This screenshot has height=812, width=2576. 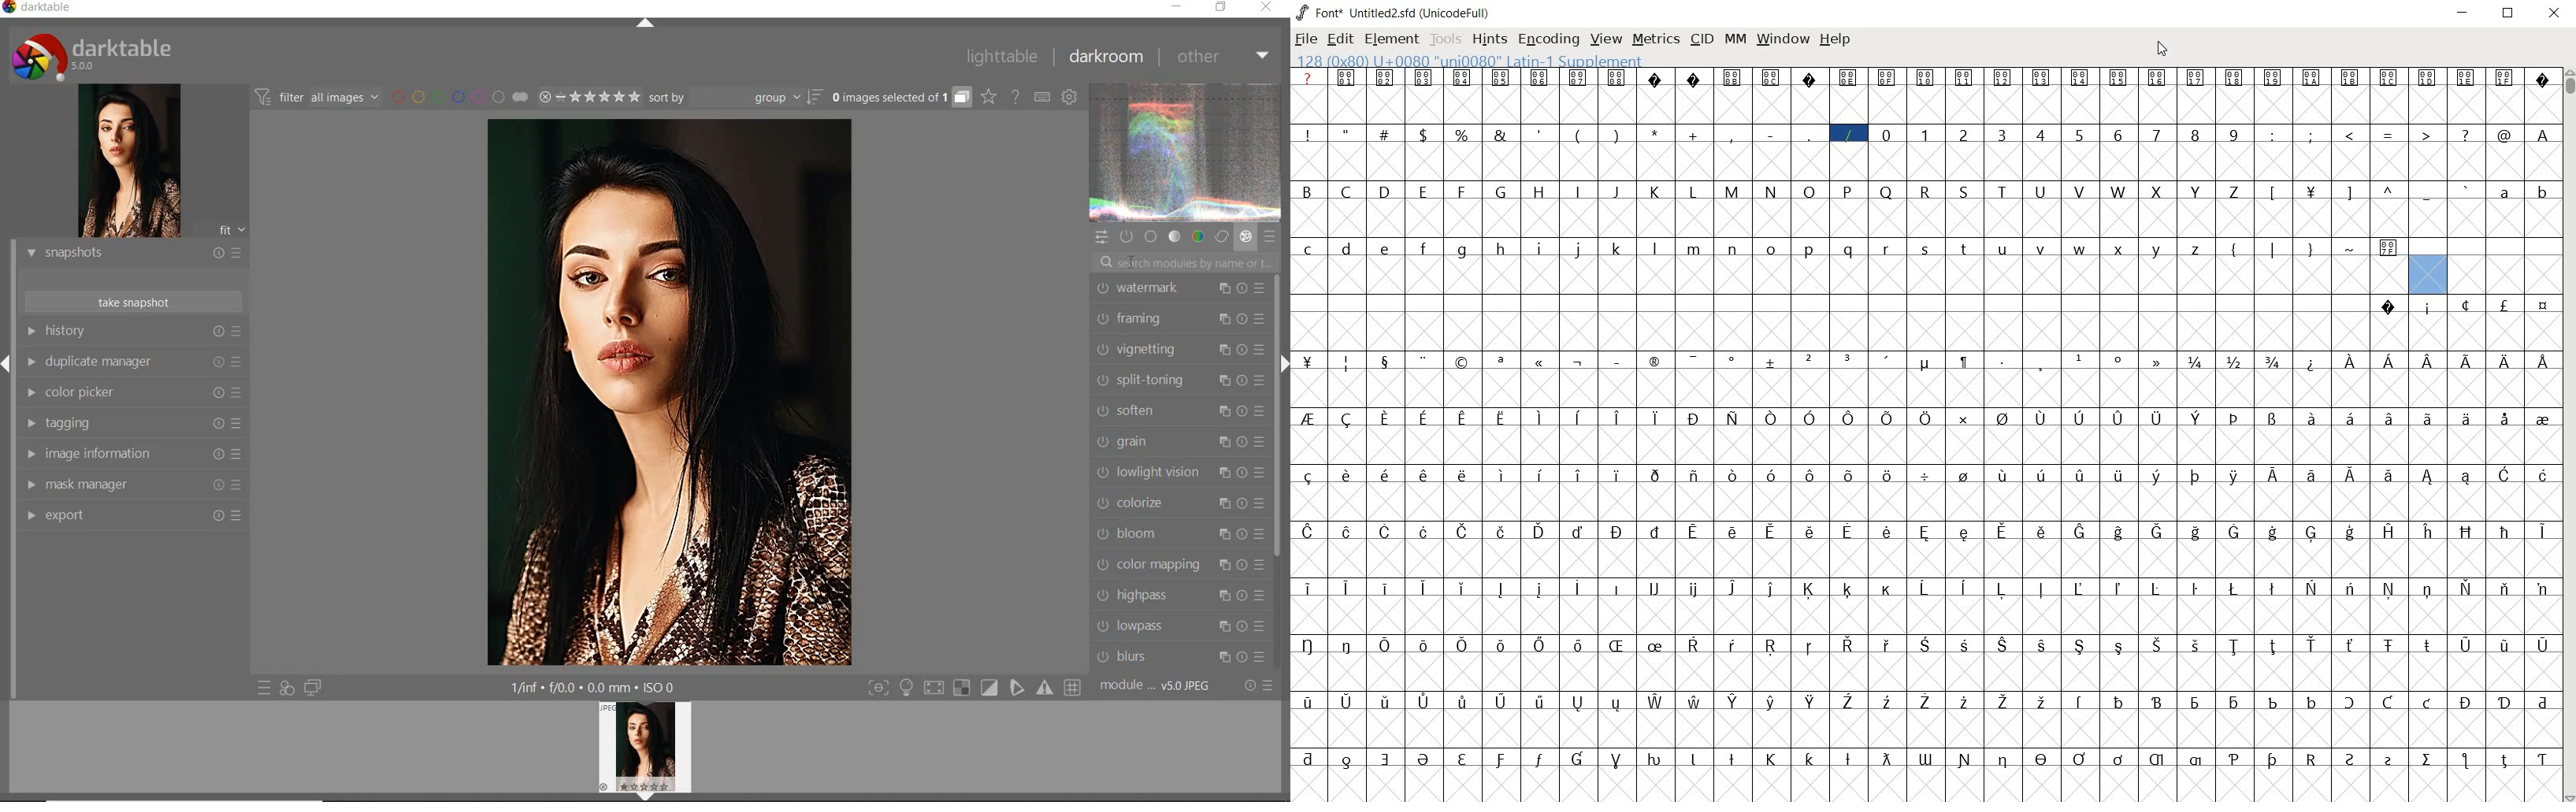 I want to click on glyph, so click(x=2155, y=419).